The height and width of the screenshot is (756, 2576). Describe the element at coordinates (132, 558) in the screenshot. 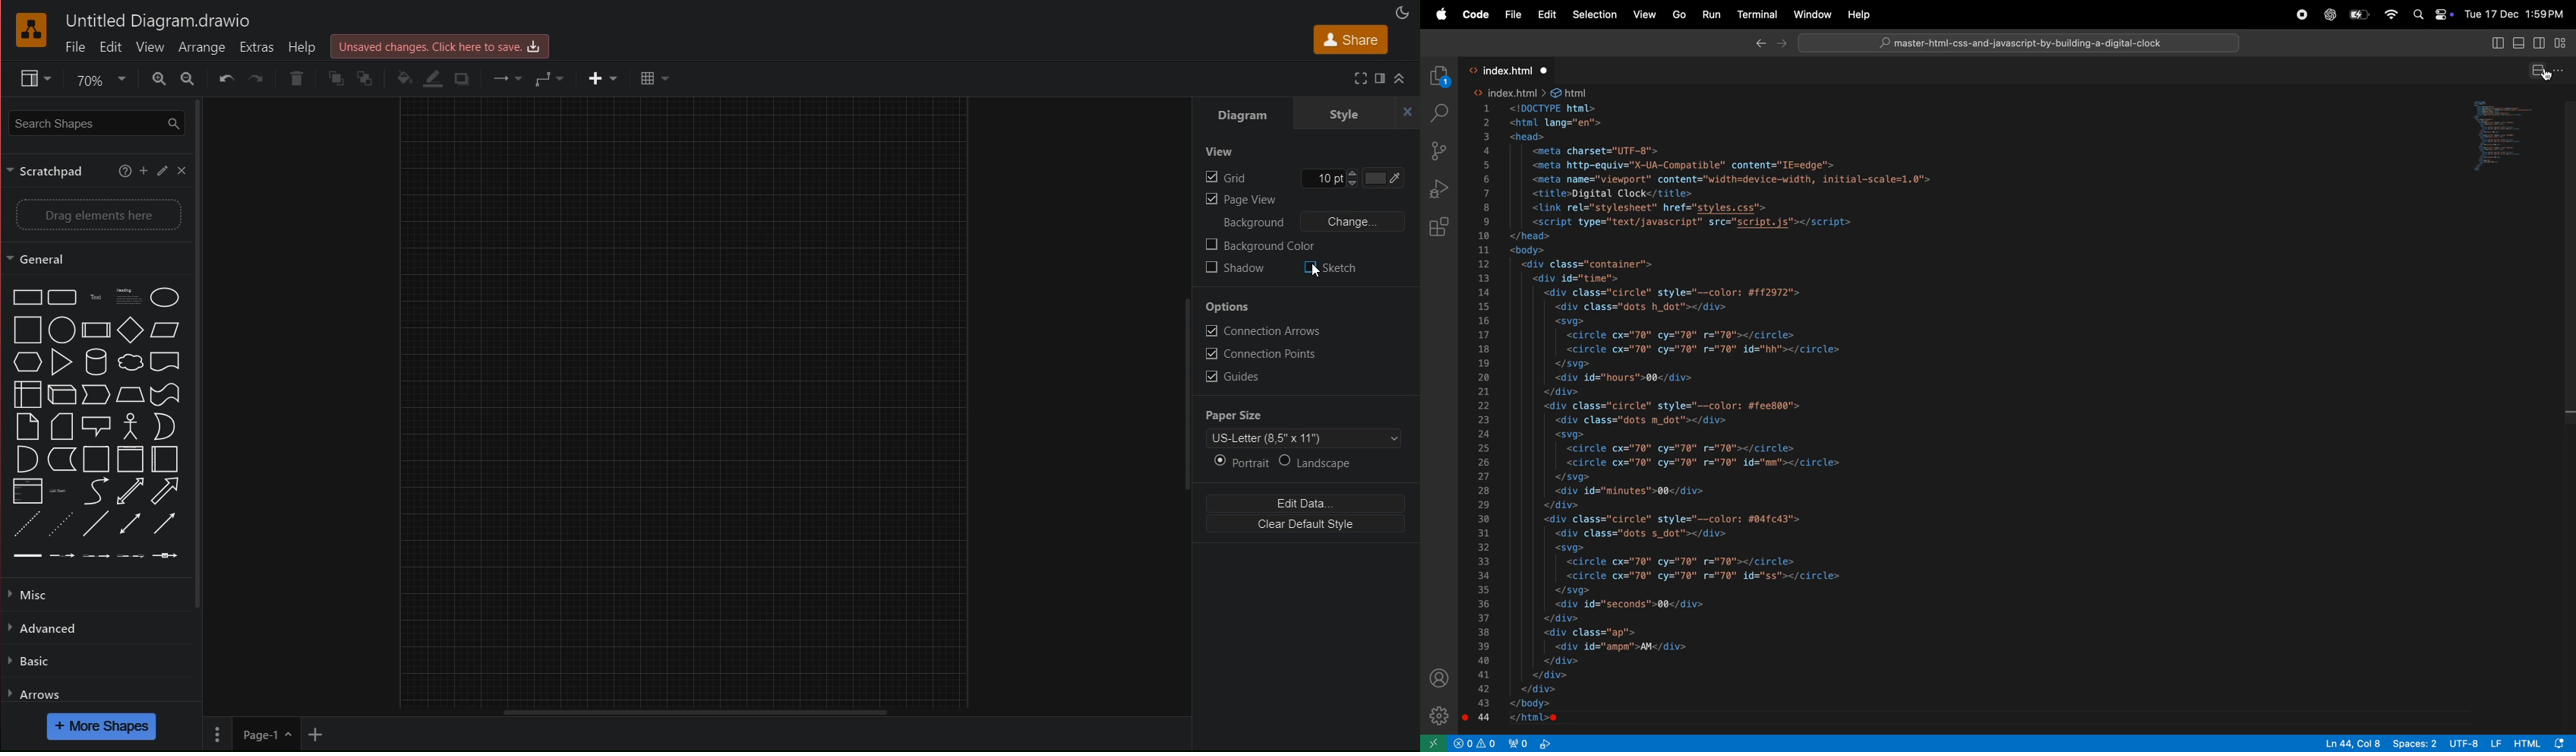

I see `connector with 3 label` at that location.